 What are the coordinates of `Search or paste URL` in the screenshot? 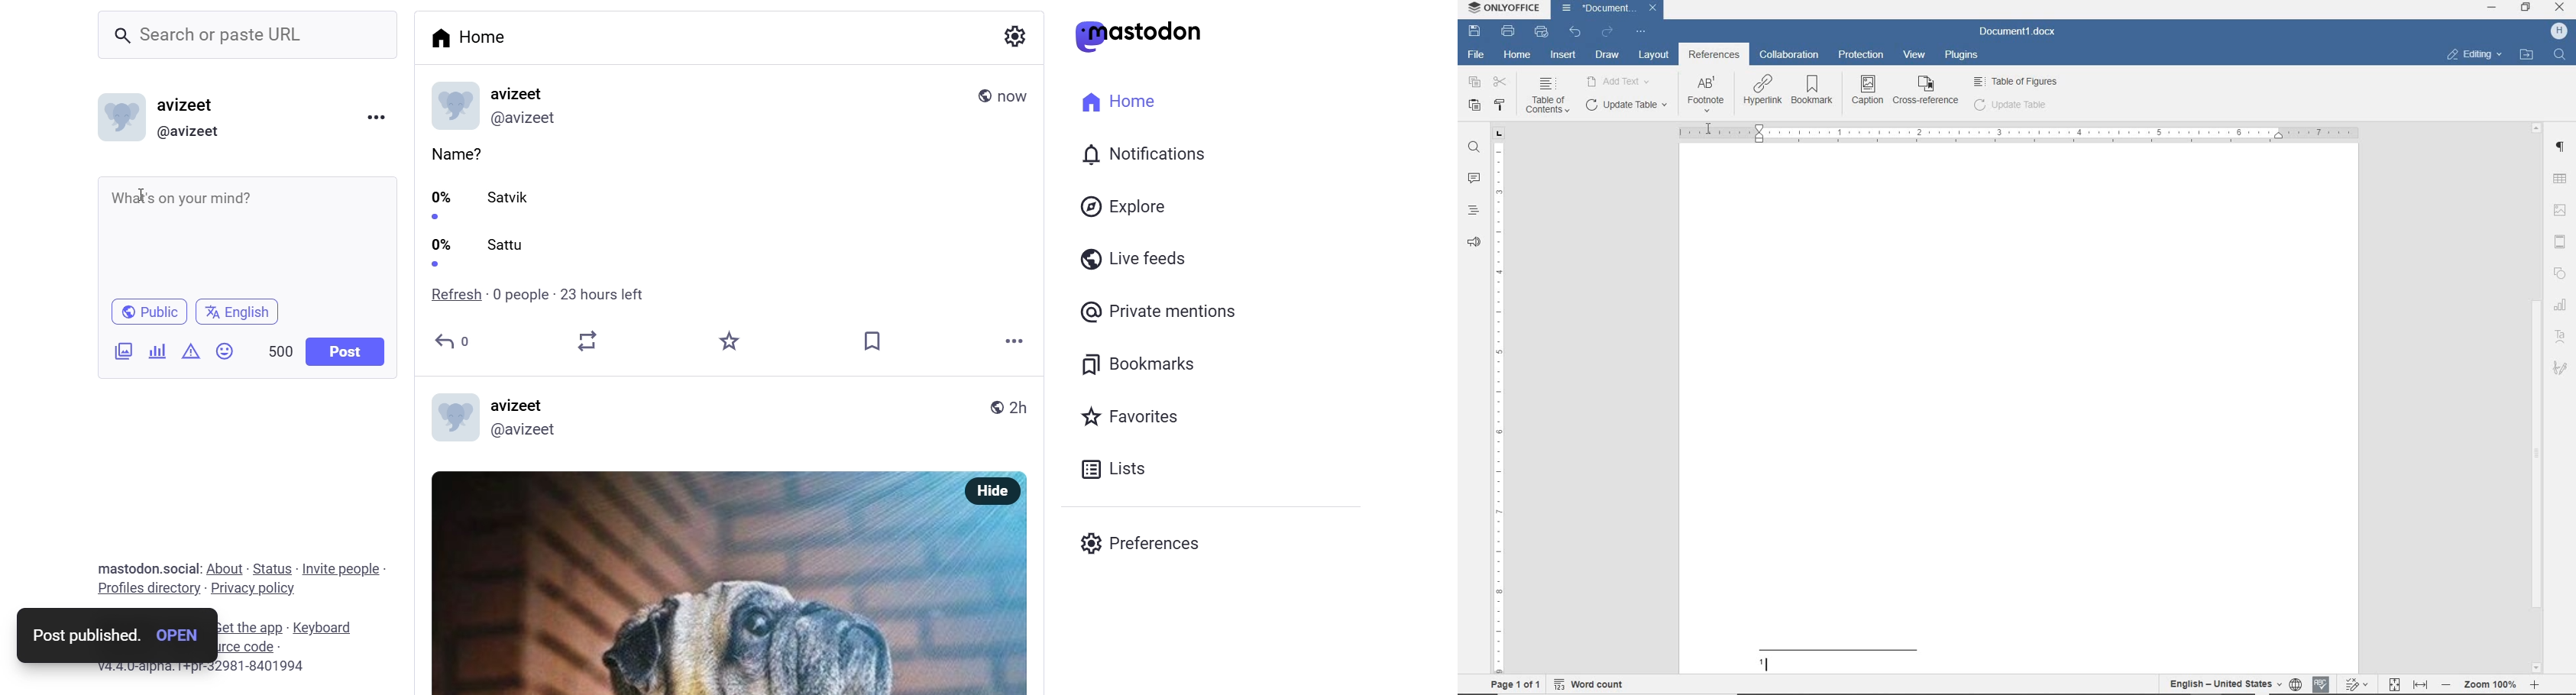 It's located at (248, 35).